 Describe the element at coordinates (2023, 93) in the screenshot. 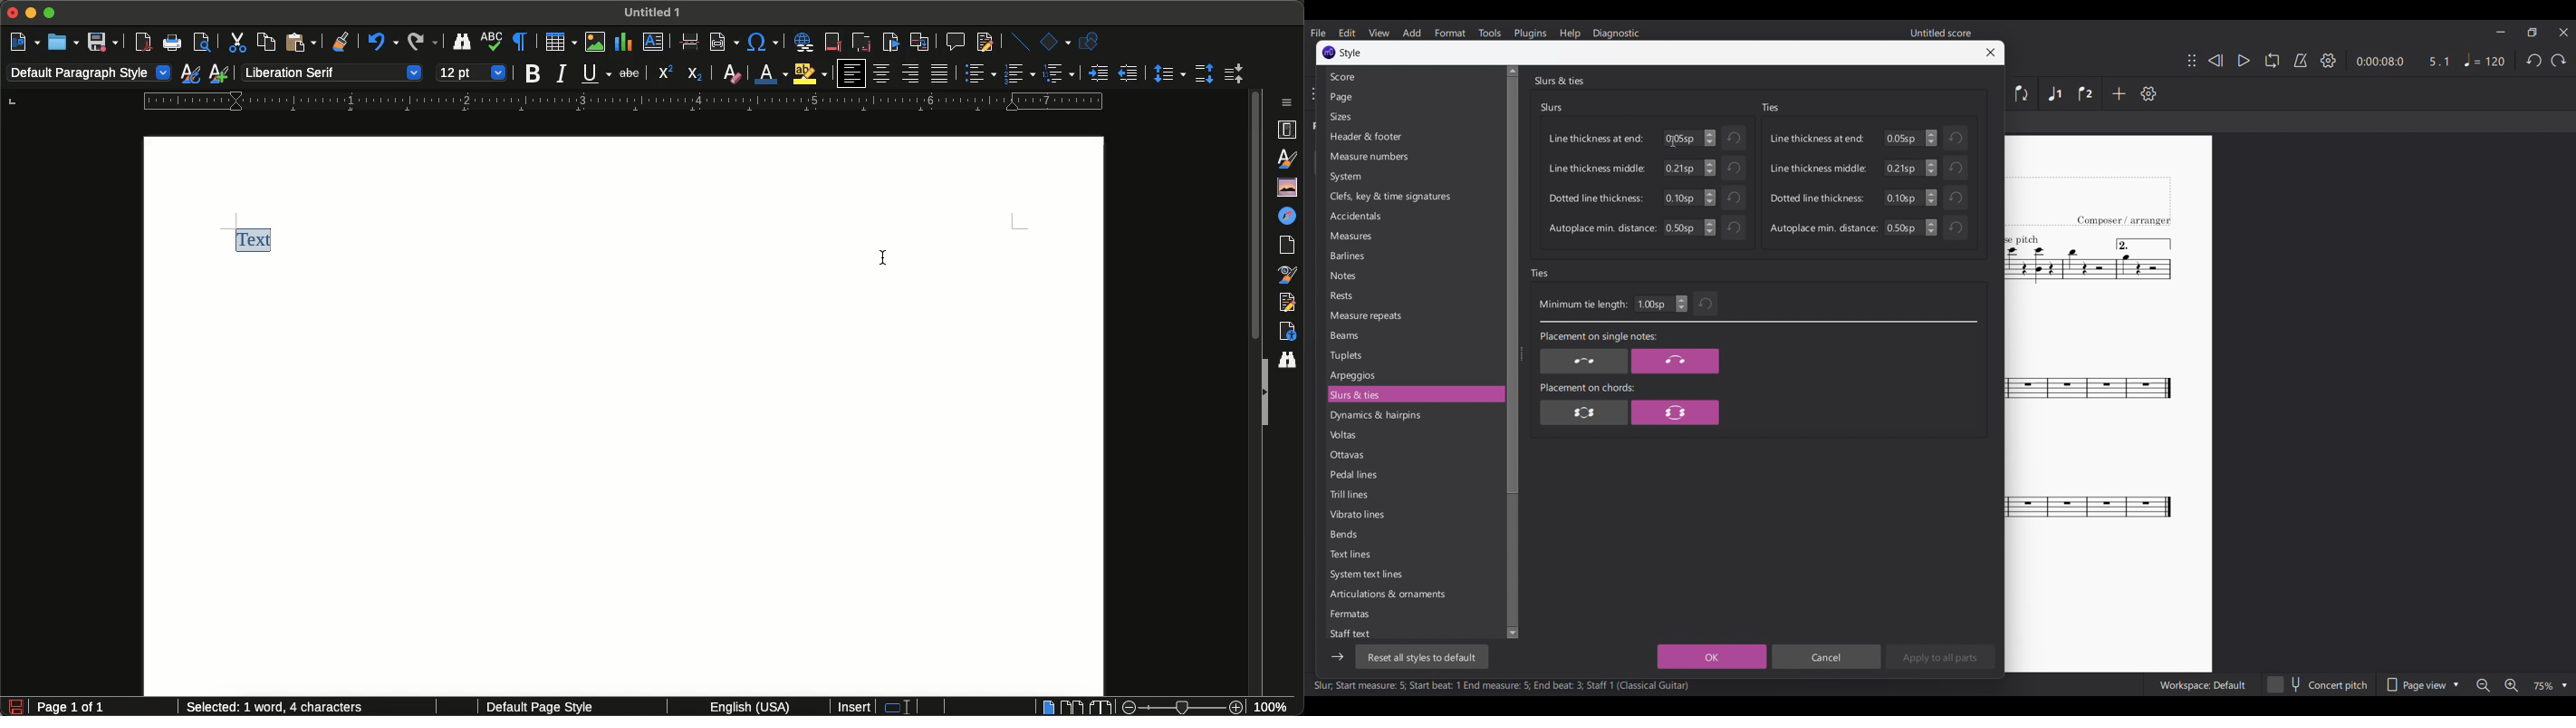

I see `Flip direction` at that location.